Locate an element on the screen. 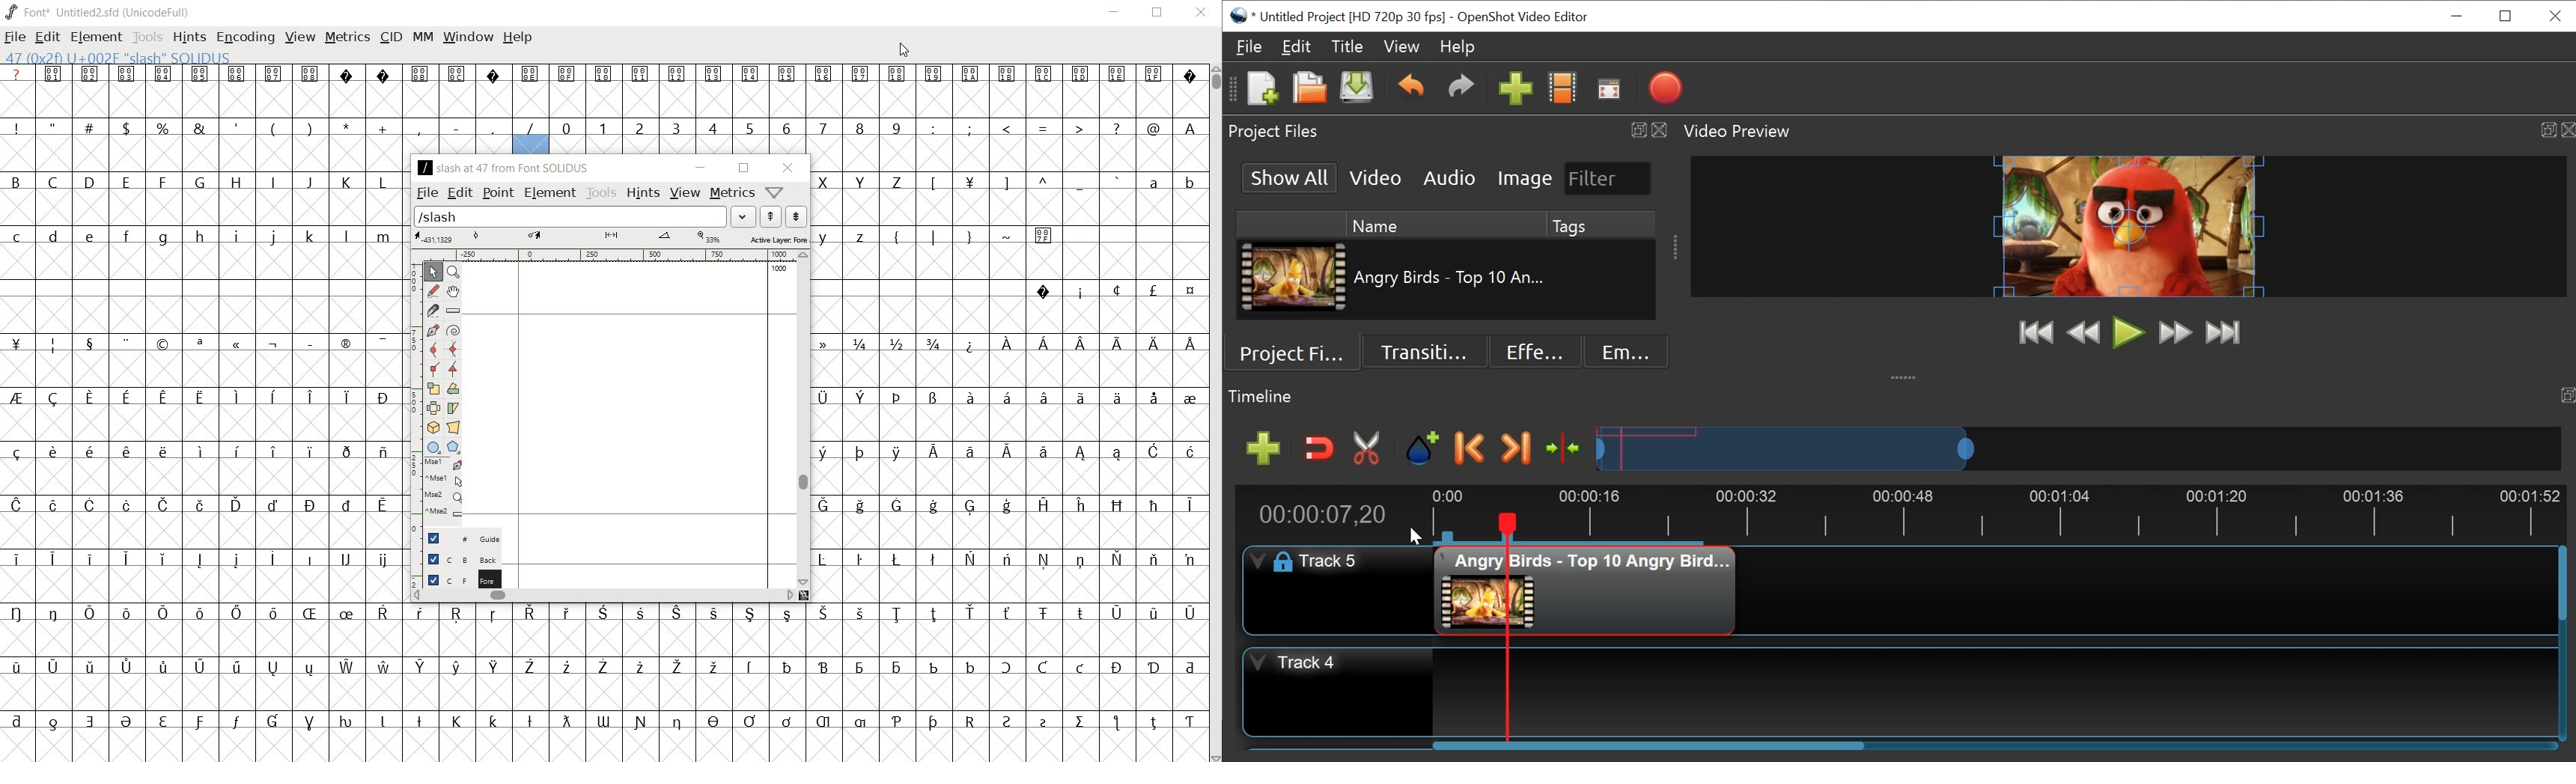 This screenshot has height=784, width=2576. Help is located at coordinates (1460, 49).